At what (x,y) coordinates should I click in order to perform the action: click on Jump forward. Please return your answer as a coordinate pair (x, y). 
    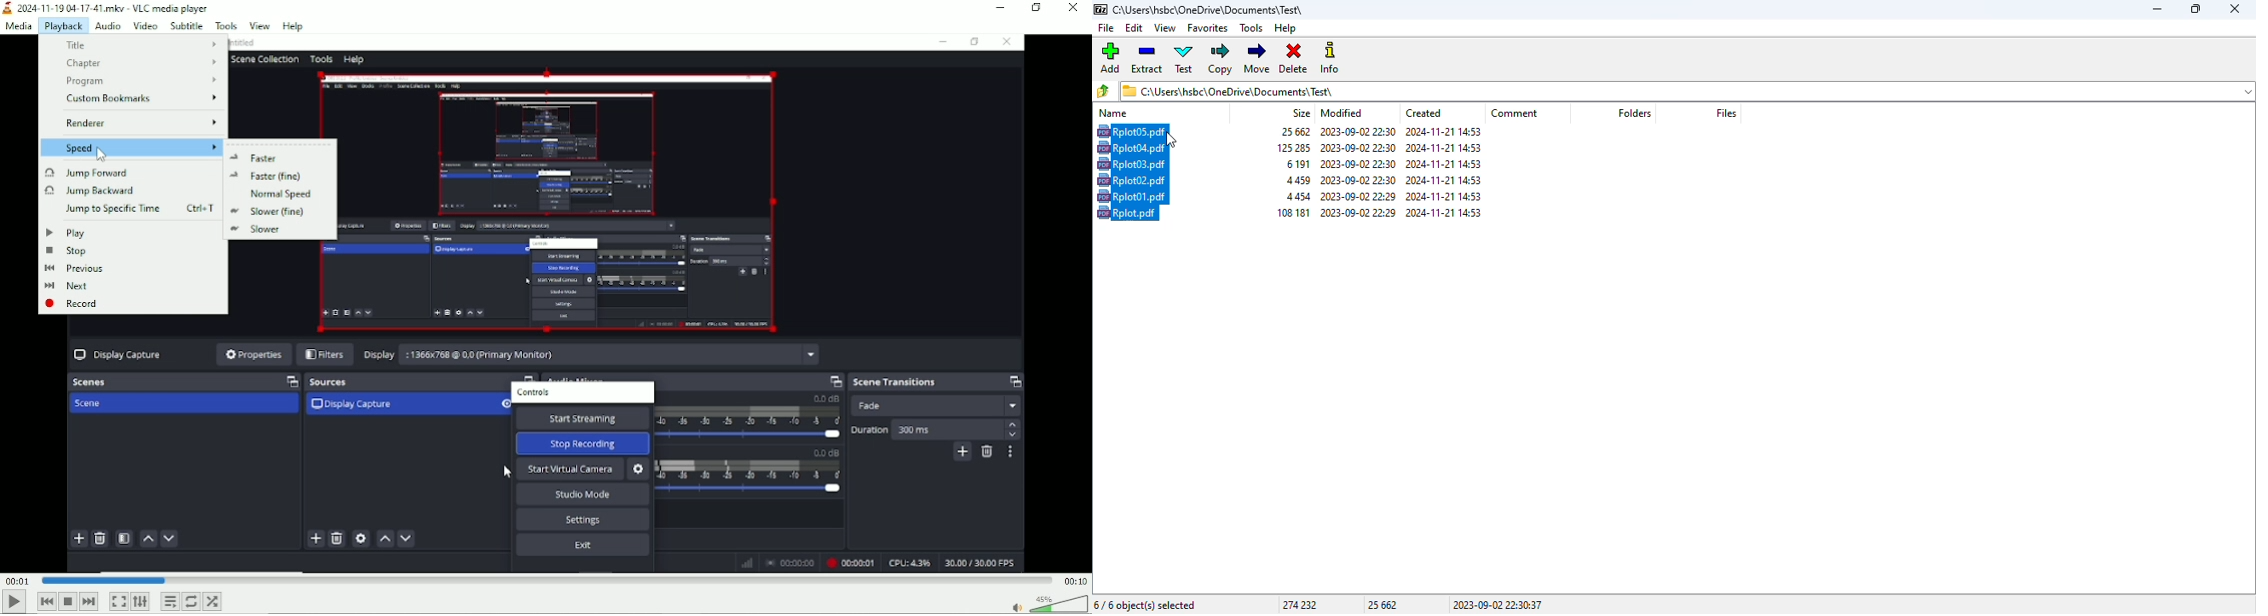
    Looking at the image, I should click on (128, 171).